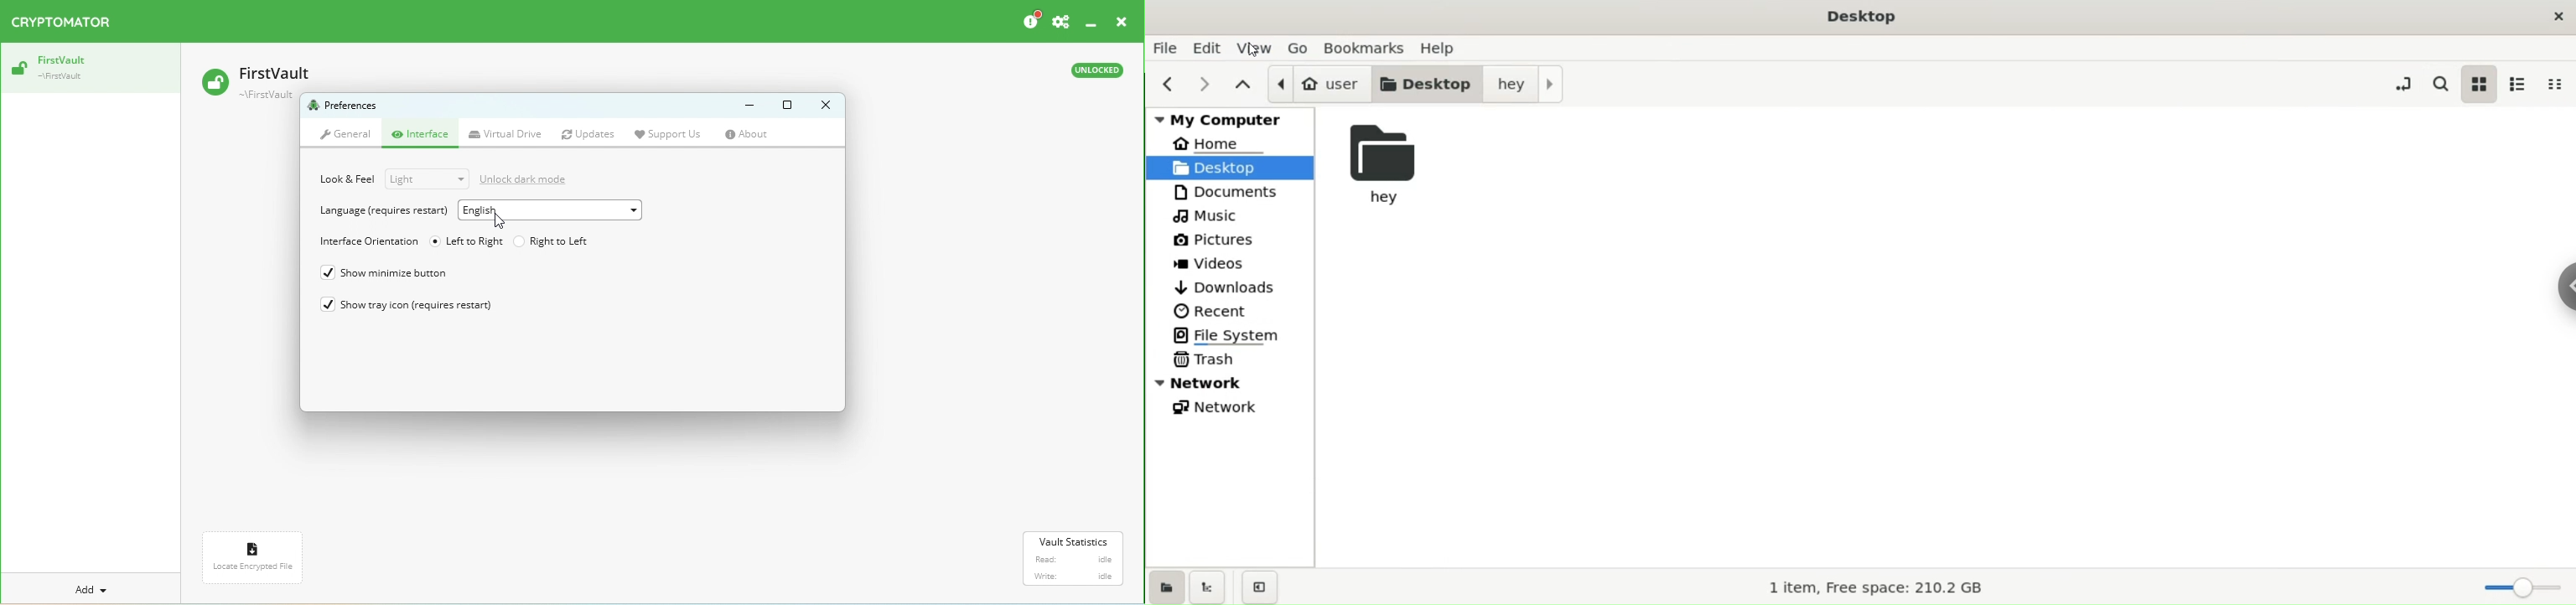  Describe the element at coordinates (1166, 84) in the screenshot. I see `previous` at that location.